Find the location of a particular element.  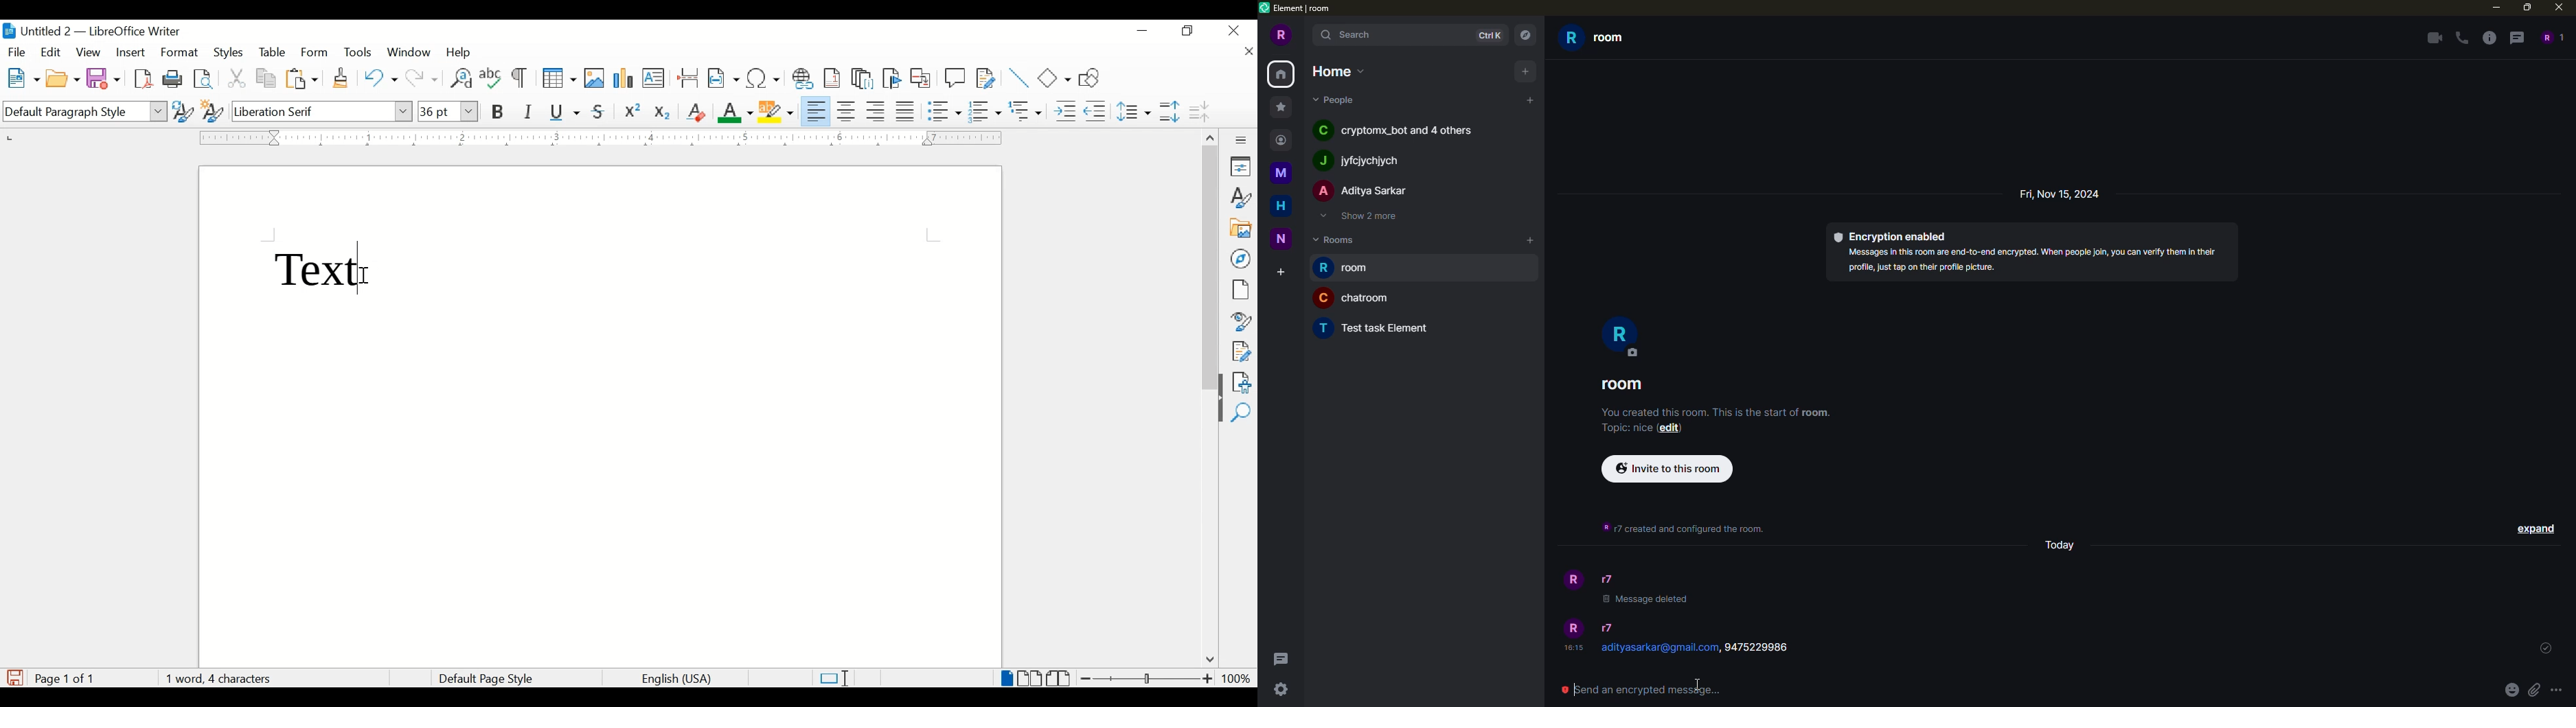

page is located at coordinates (1240, 289).